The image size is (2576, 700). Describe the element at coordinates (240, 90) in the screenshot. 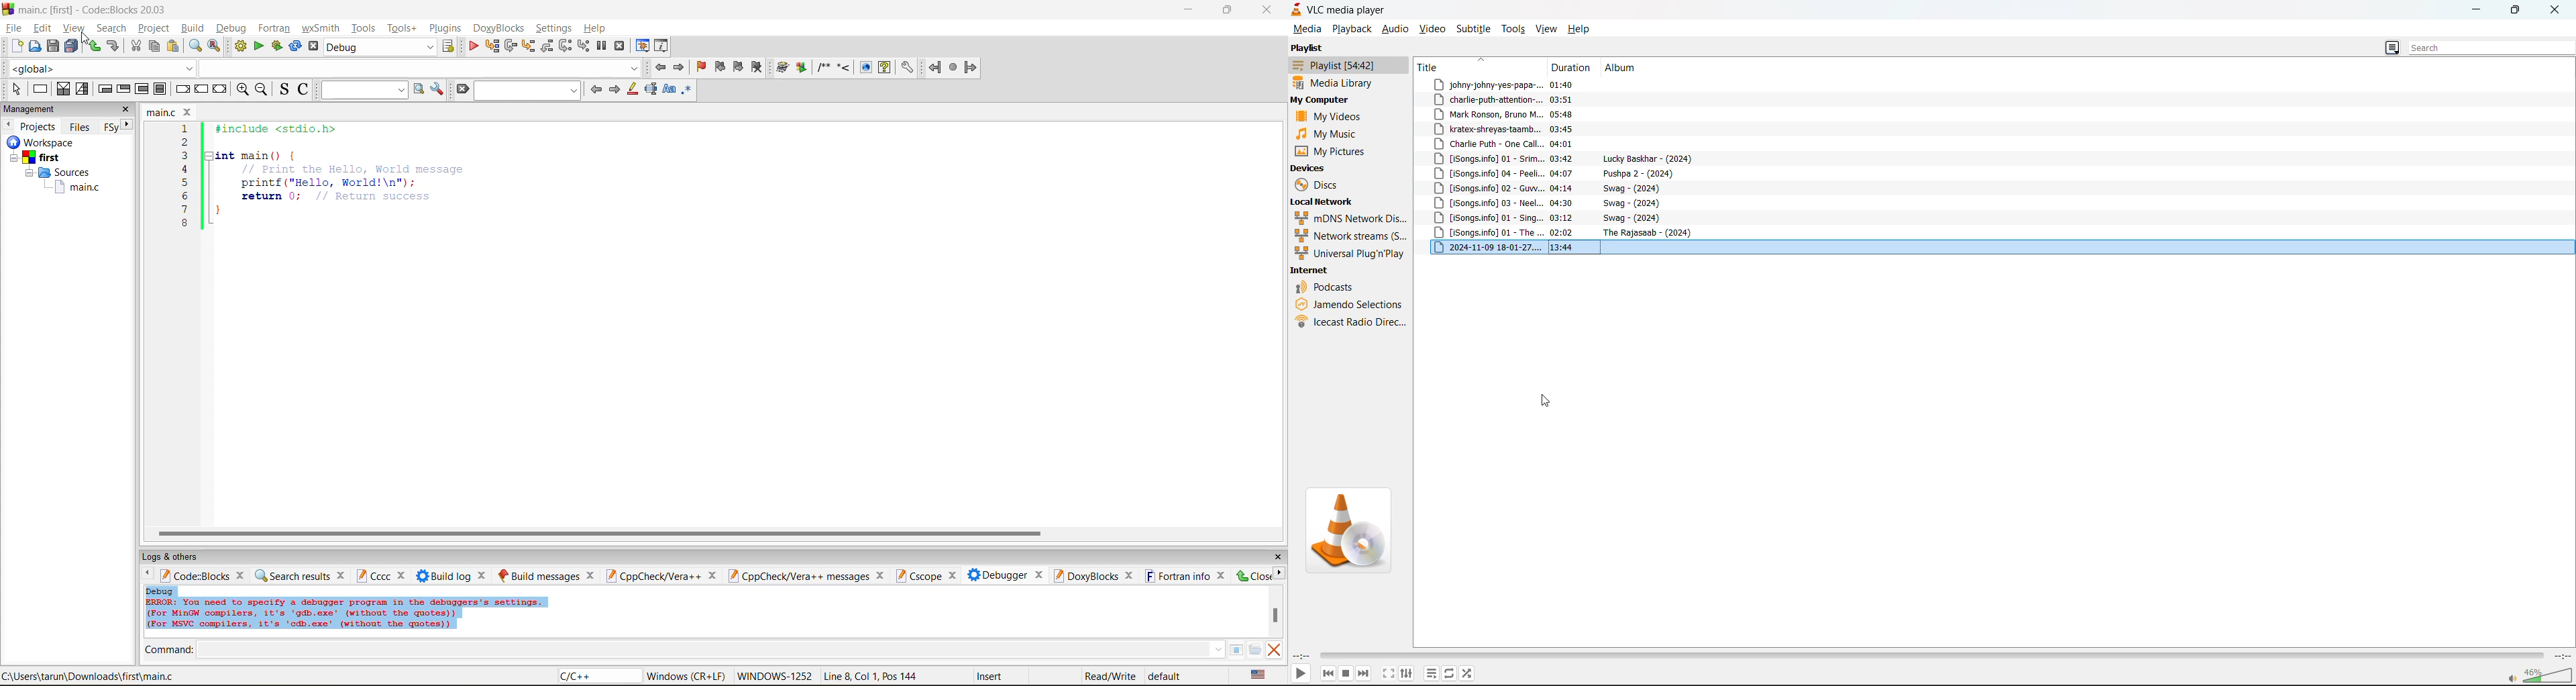

I see `zoom in` at that location.